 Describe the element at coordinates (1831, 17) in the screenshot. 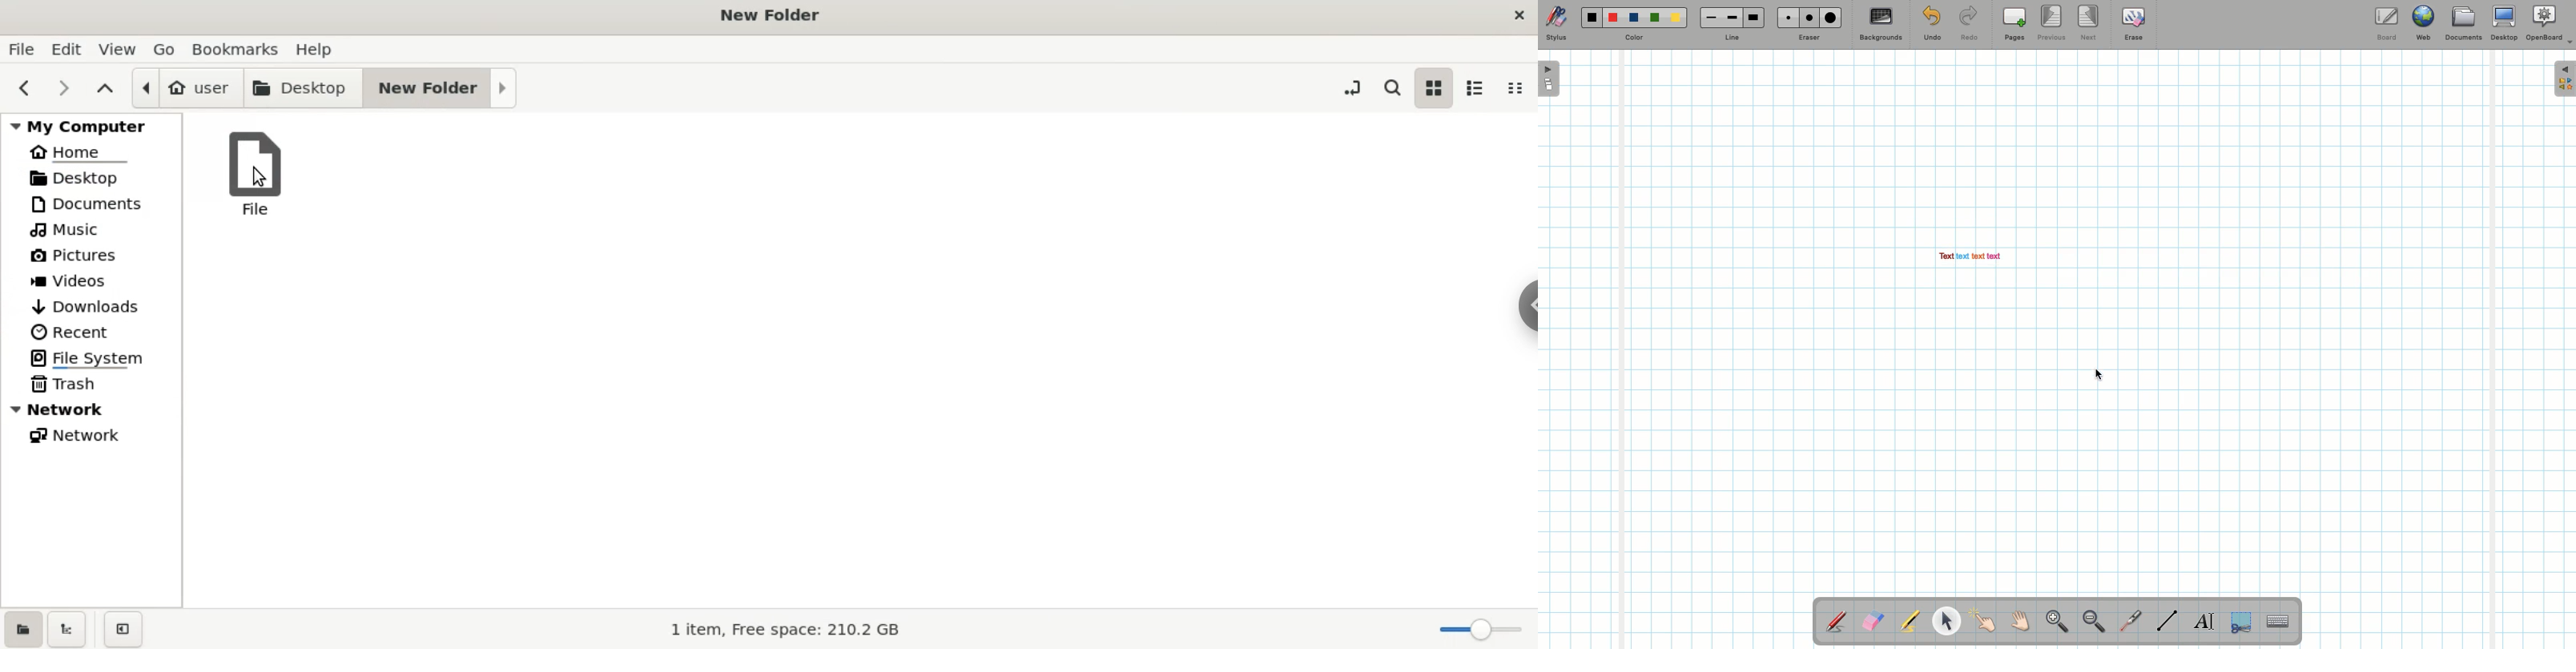

I see `Large eraser` at that location.